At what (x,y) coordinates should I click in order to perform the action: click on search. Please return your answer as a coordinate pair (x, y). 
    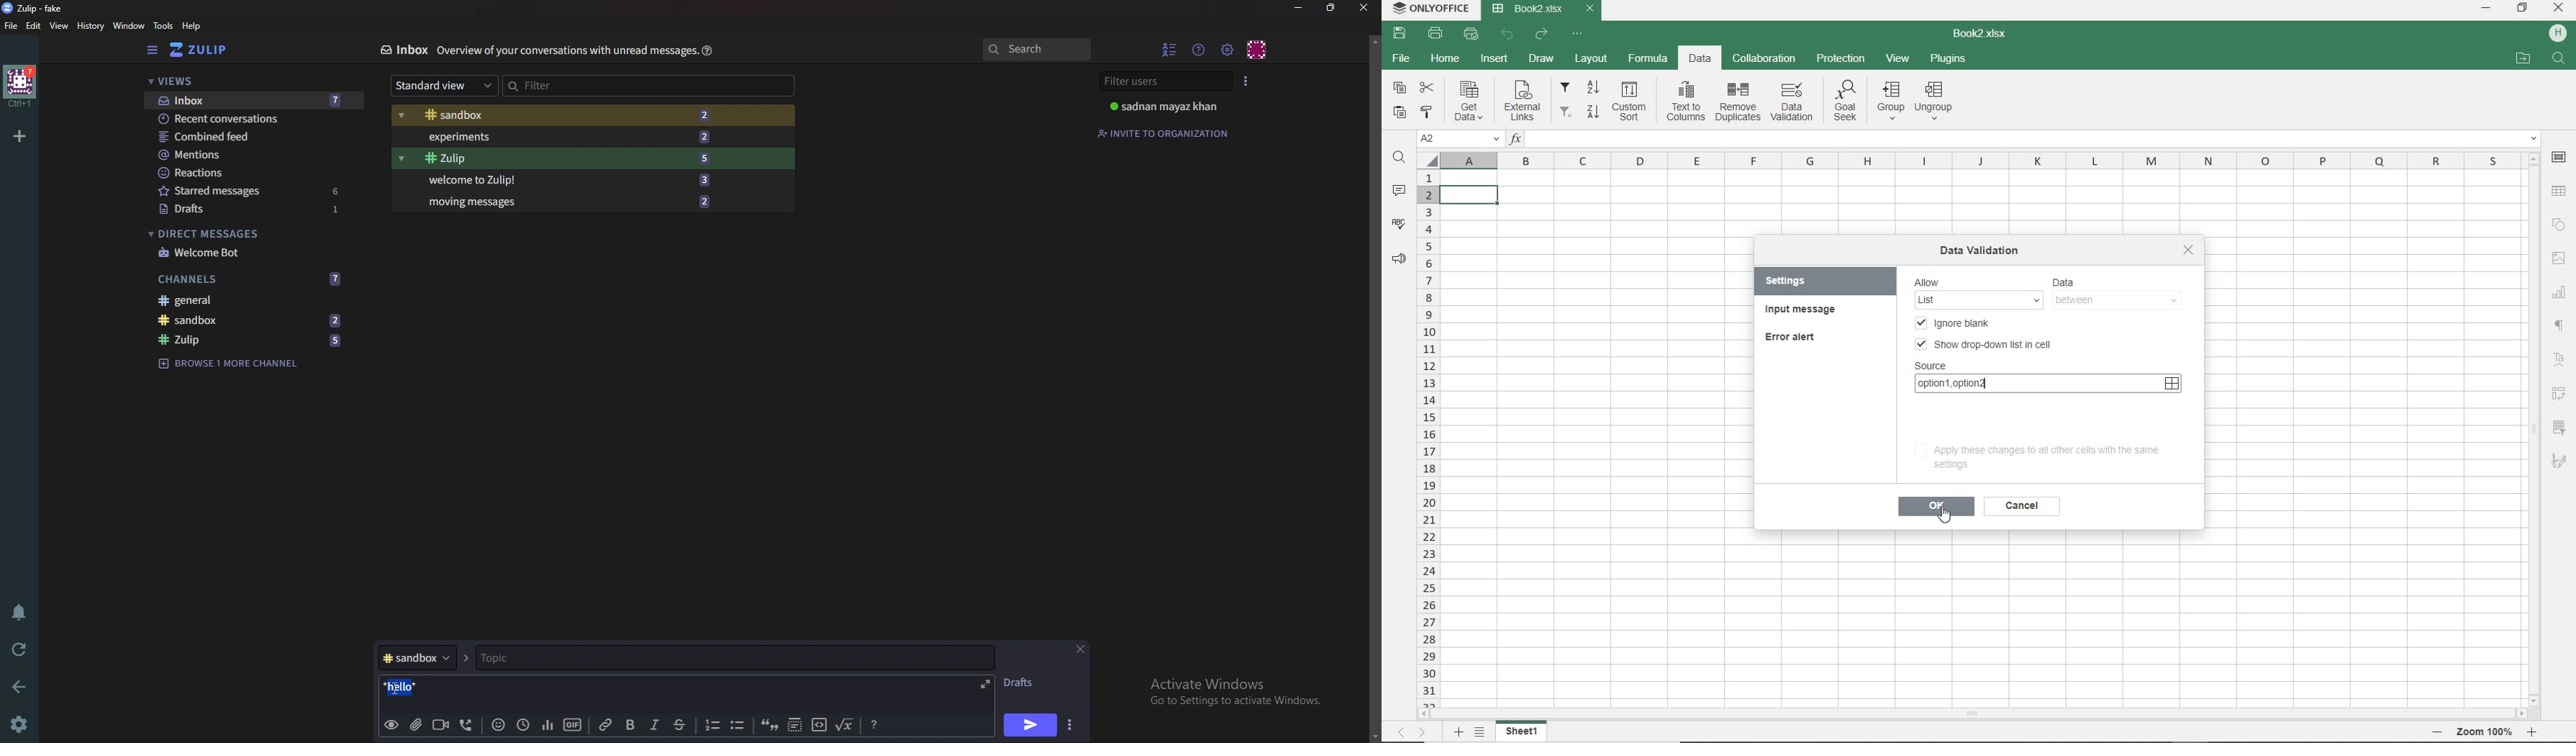
    Looking at the image, I should click on (1035, 48).